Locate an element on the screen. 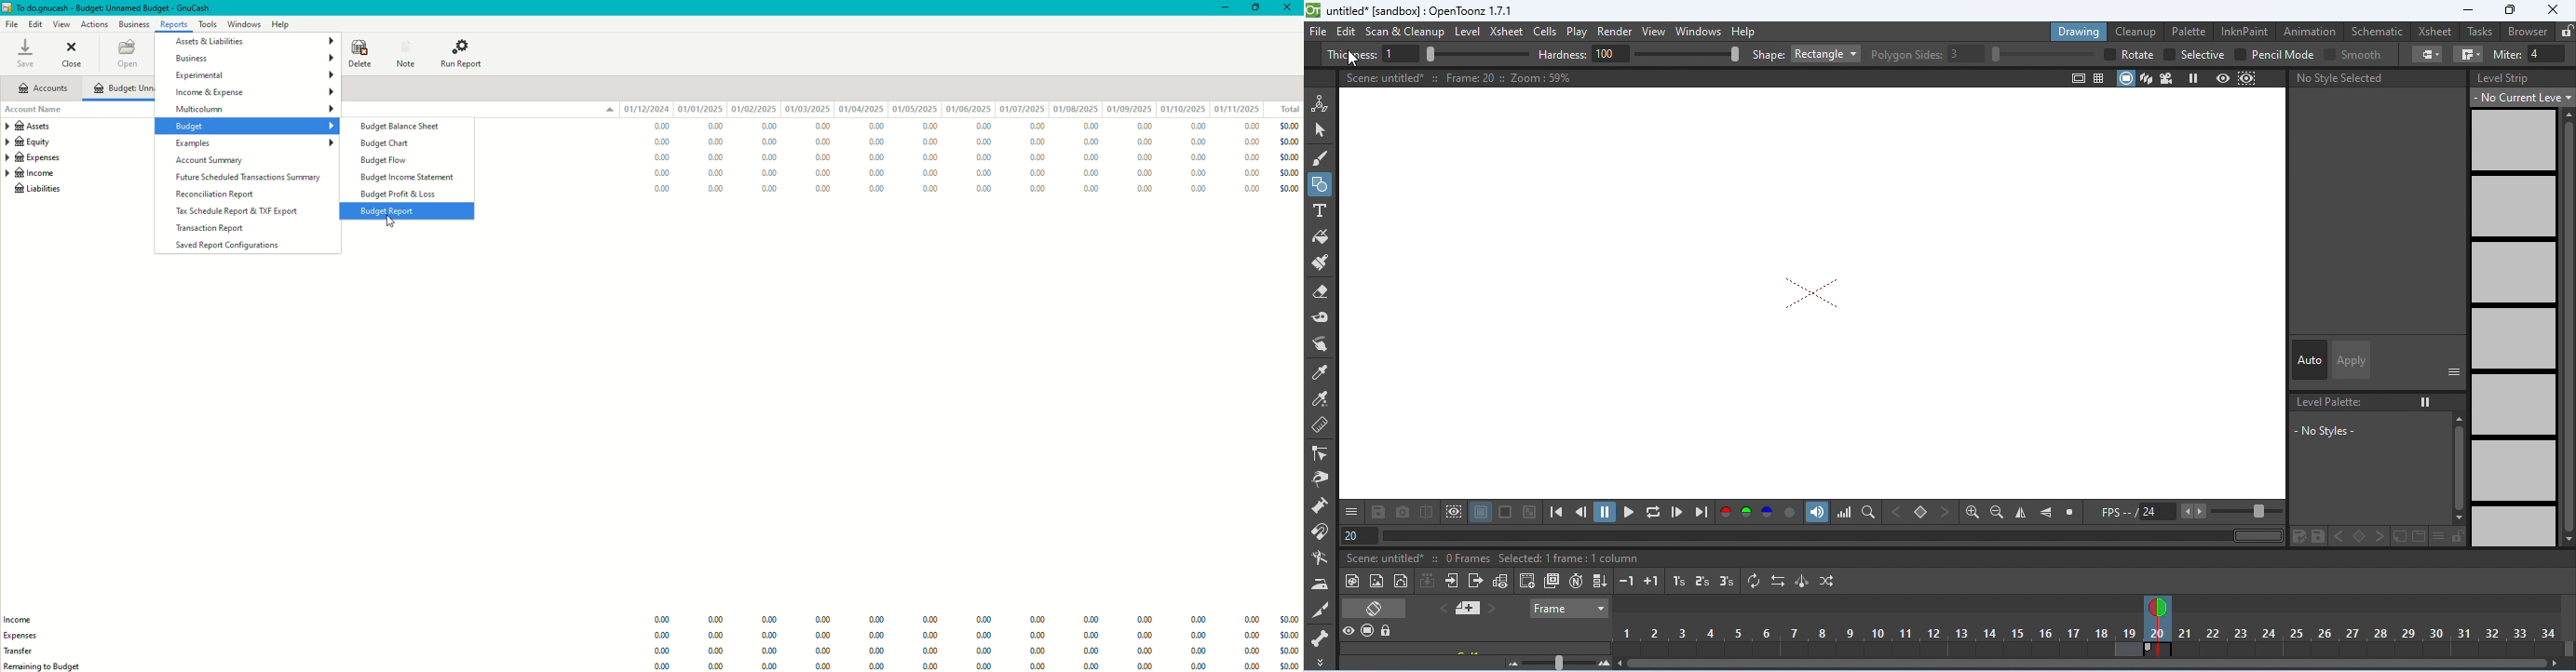 The image size is (2576, 672). Tax Schedule Report is located at coordinates (238, 211).